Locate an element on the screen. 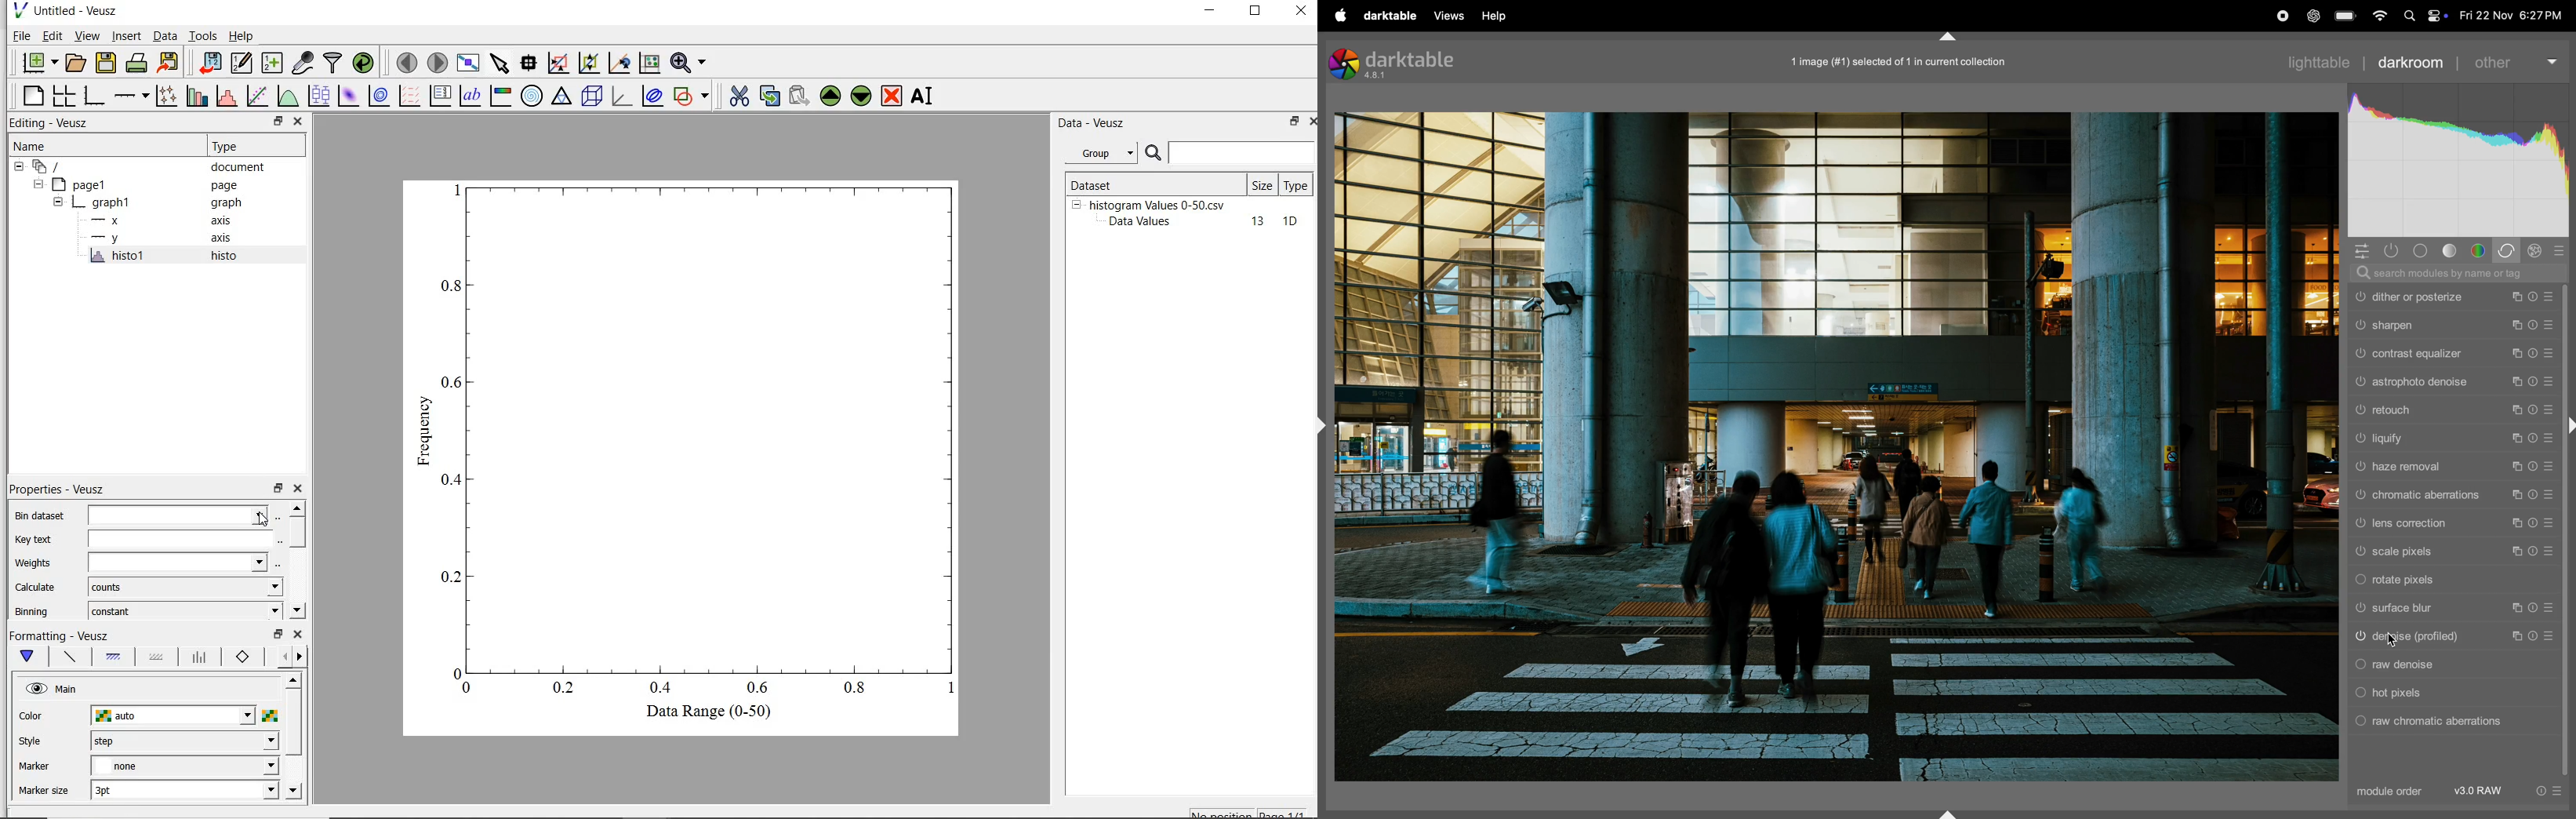 This screenshot has width=2576, height=840. spotlight search is located at coordinates (2410, 18).